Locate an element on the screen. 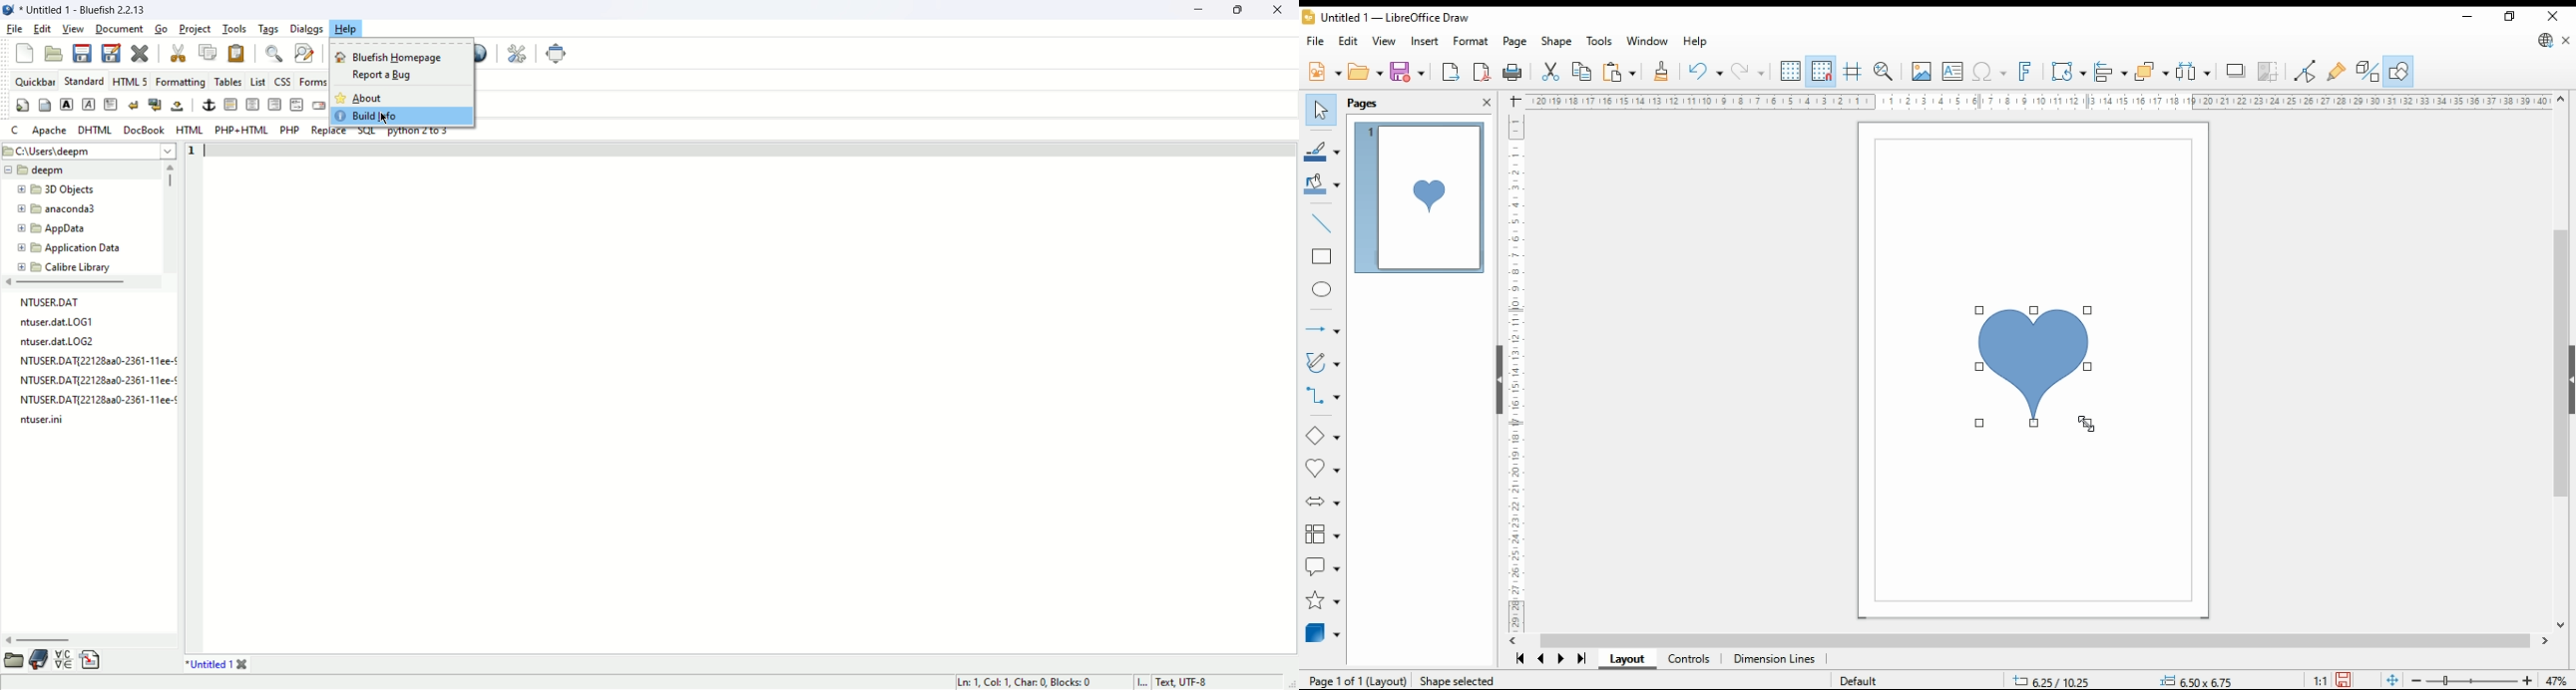 This screenshot has width=2576, height=700. fullscreen is located at coordinates (555, 55).